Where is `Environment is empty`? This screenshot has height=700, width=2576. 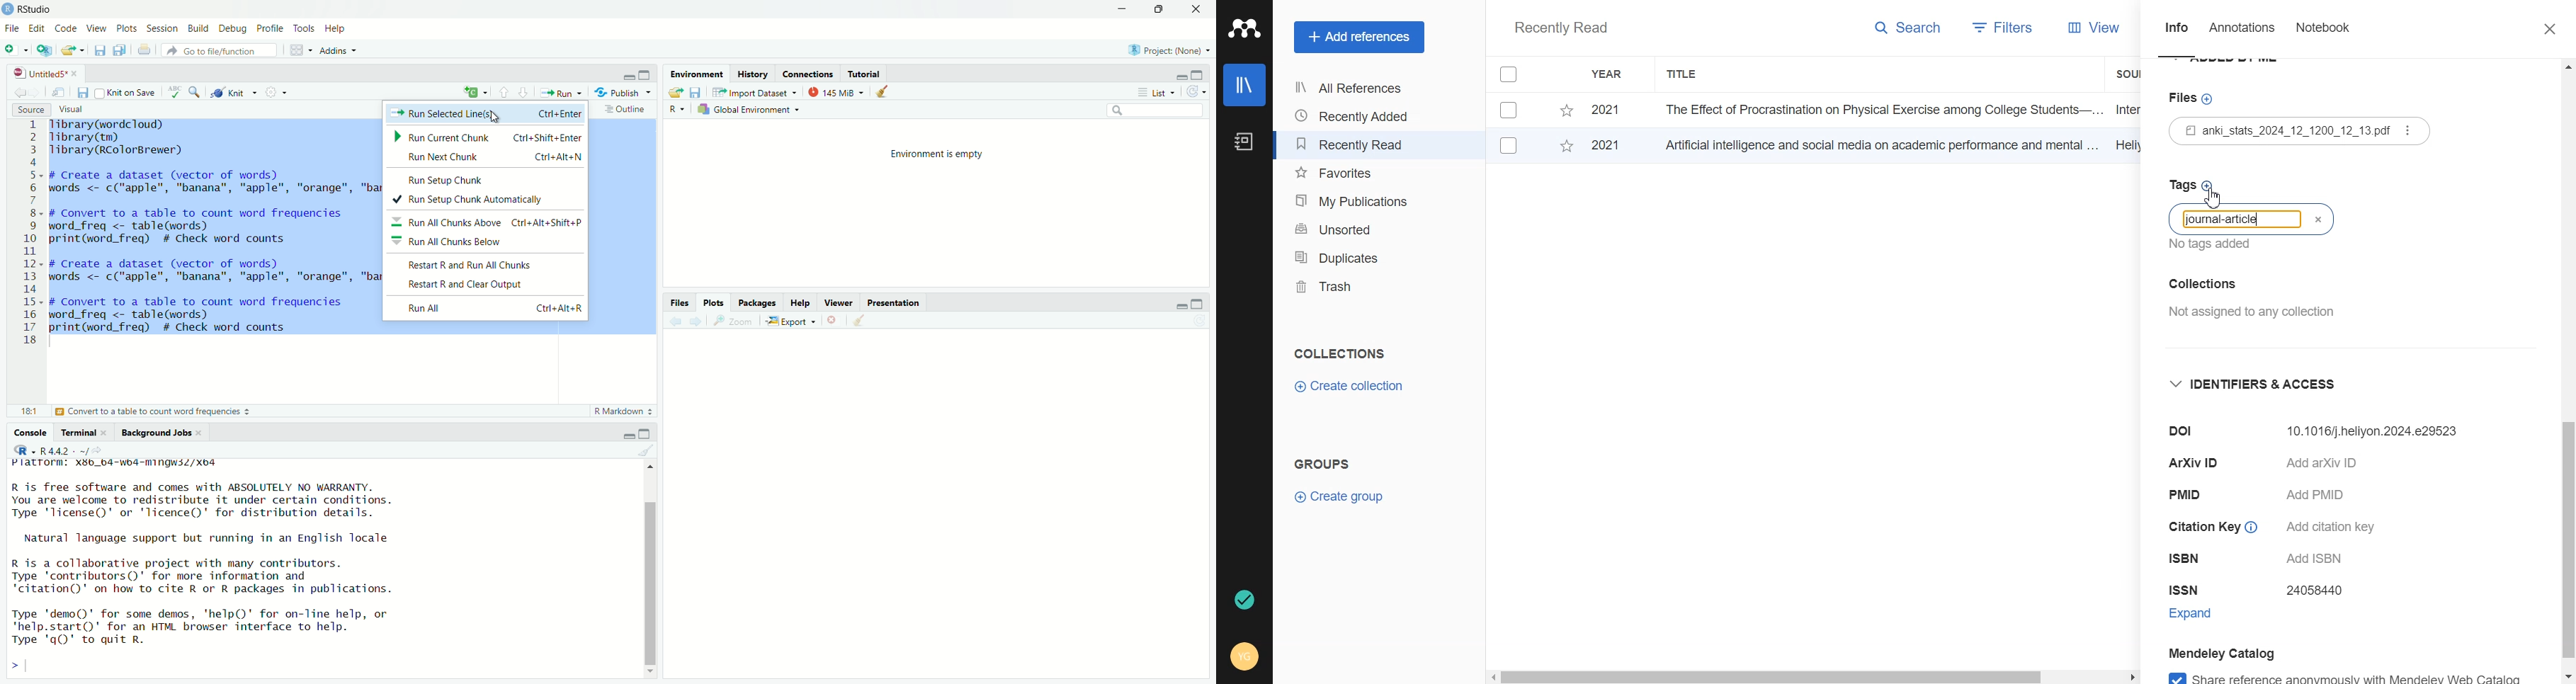
Environment is empty is located at coordinates (936, 156).